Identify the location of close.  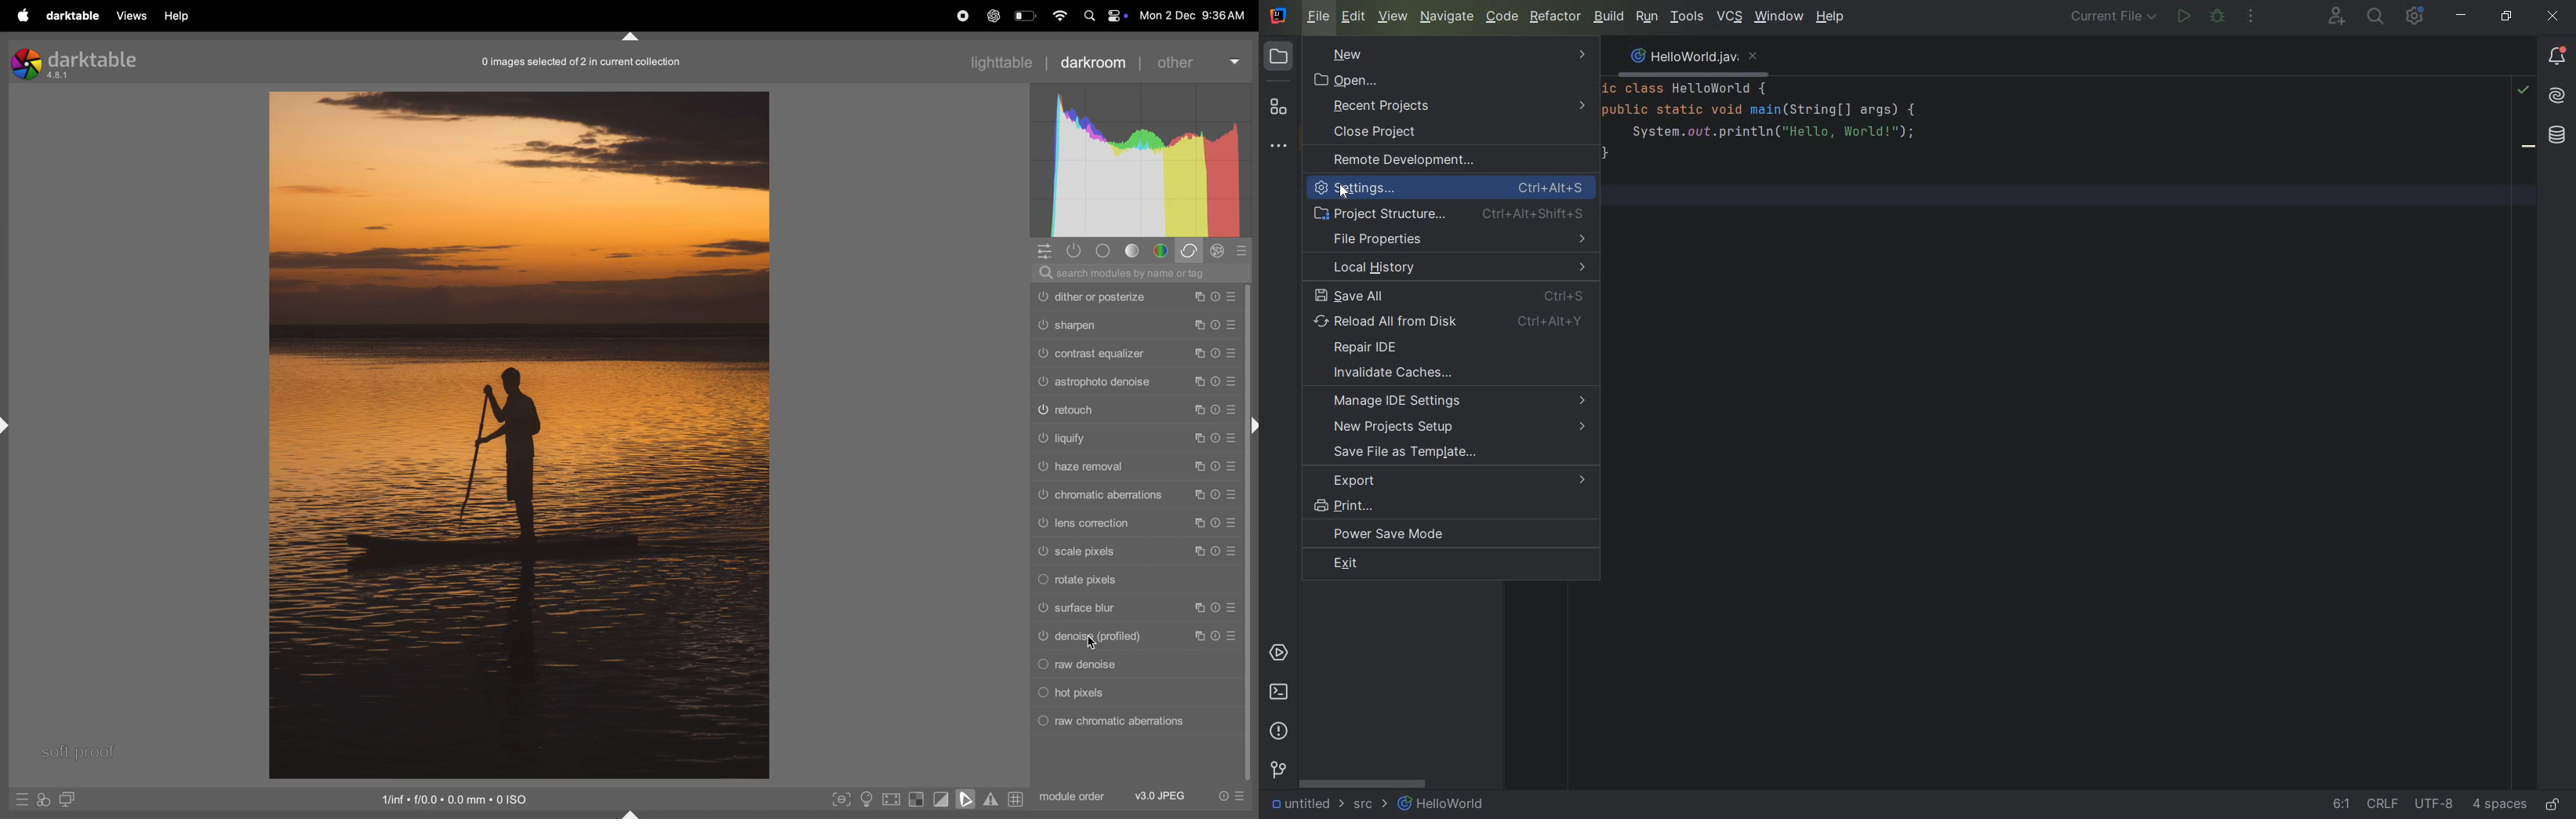
(2553, 16).